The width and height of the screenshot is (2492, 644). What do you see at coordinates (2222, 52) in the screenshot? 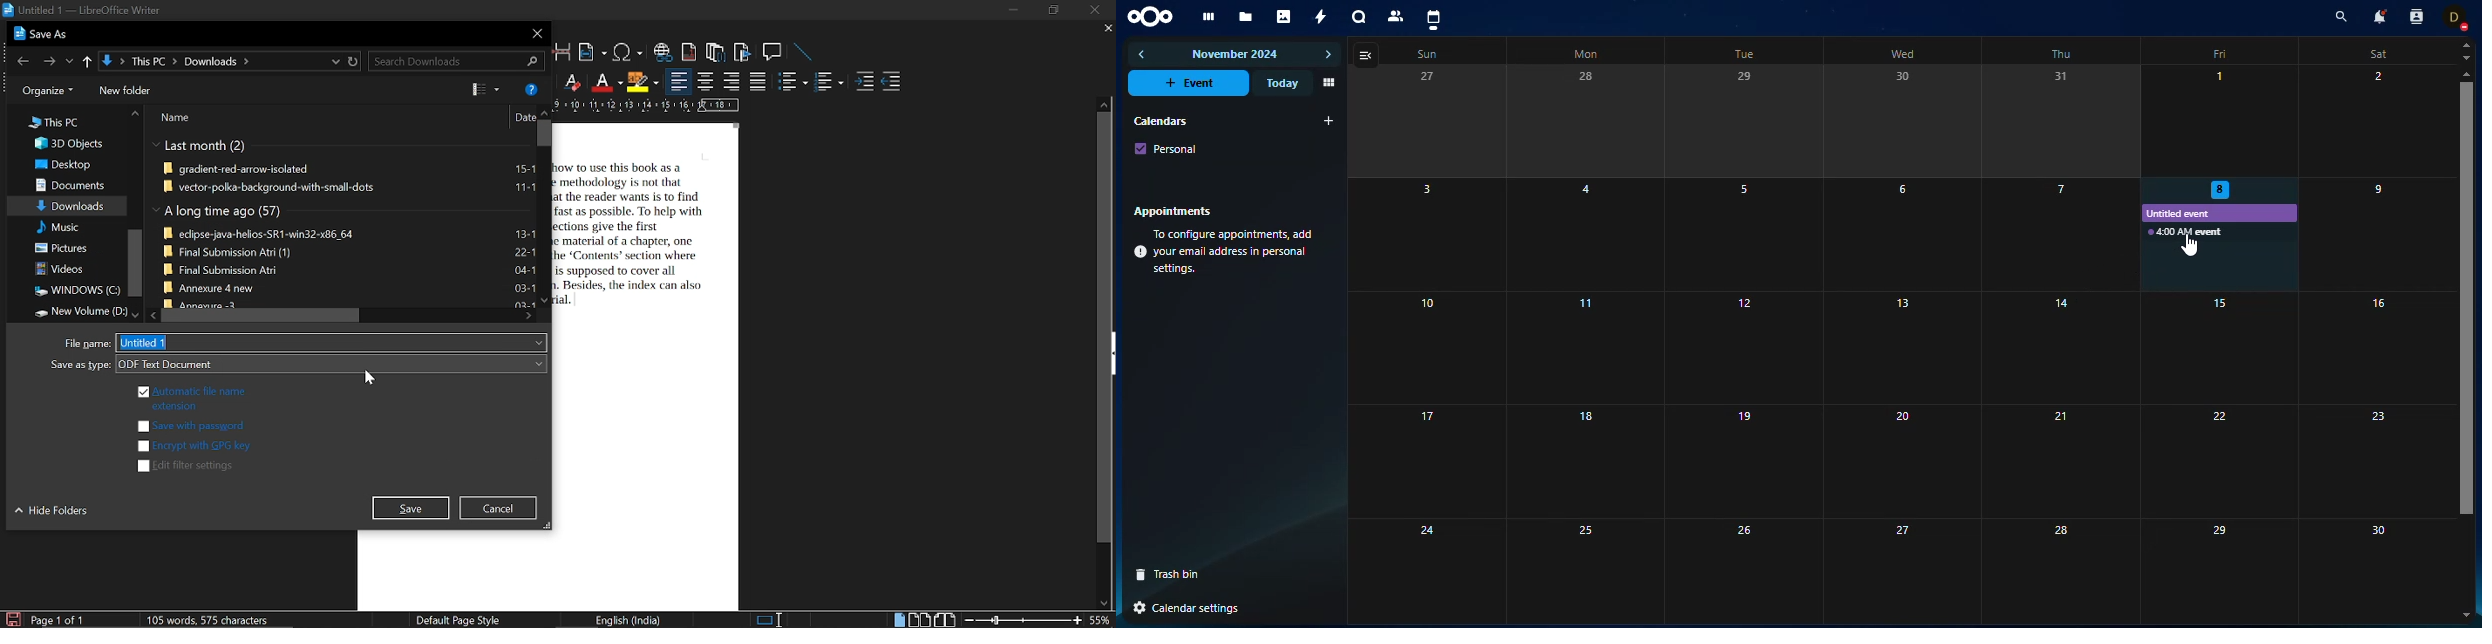
I see `fri` at bounding box center [2222, 52].